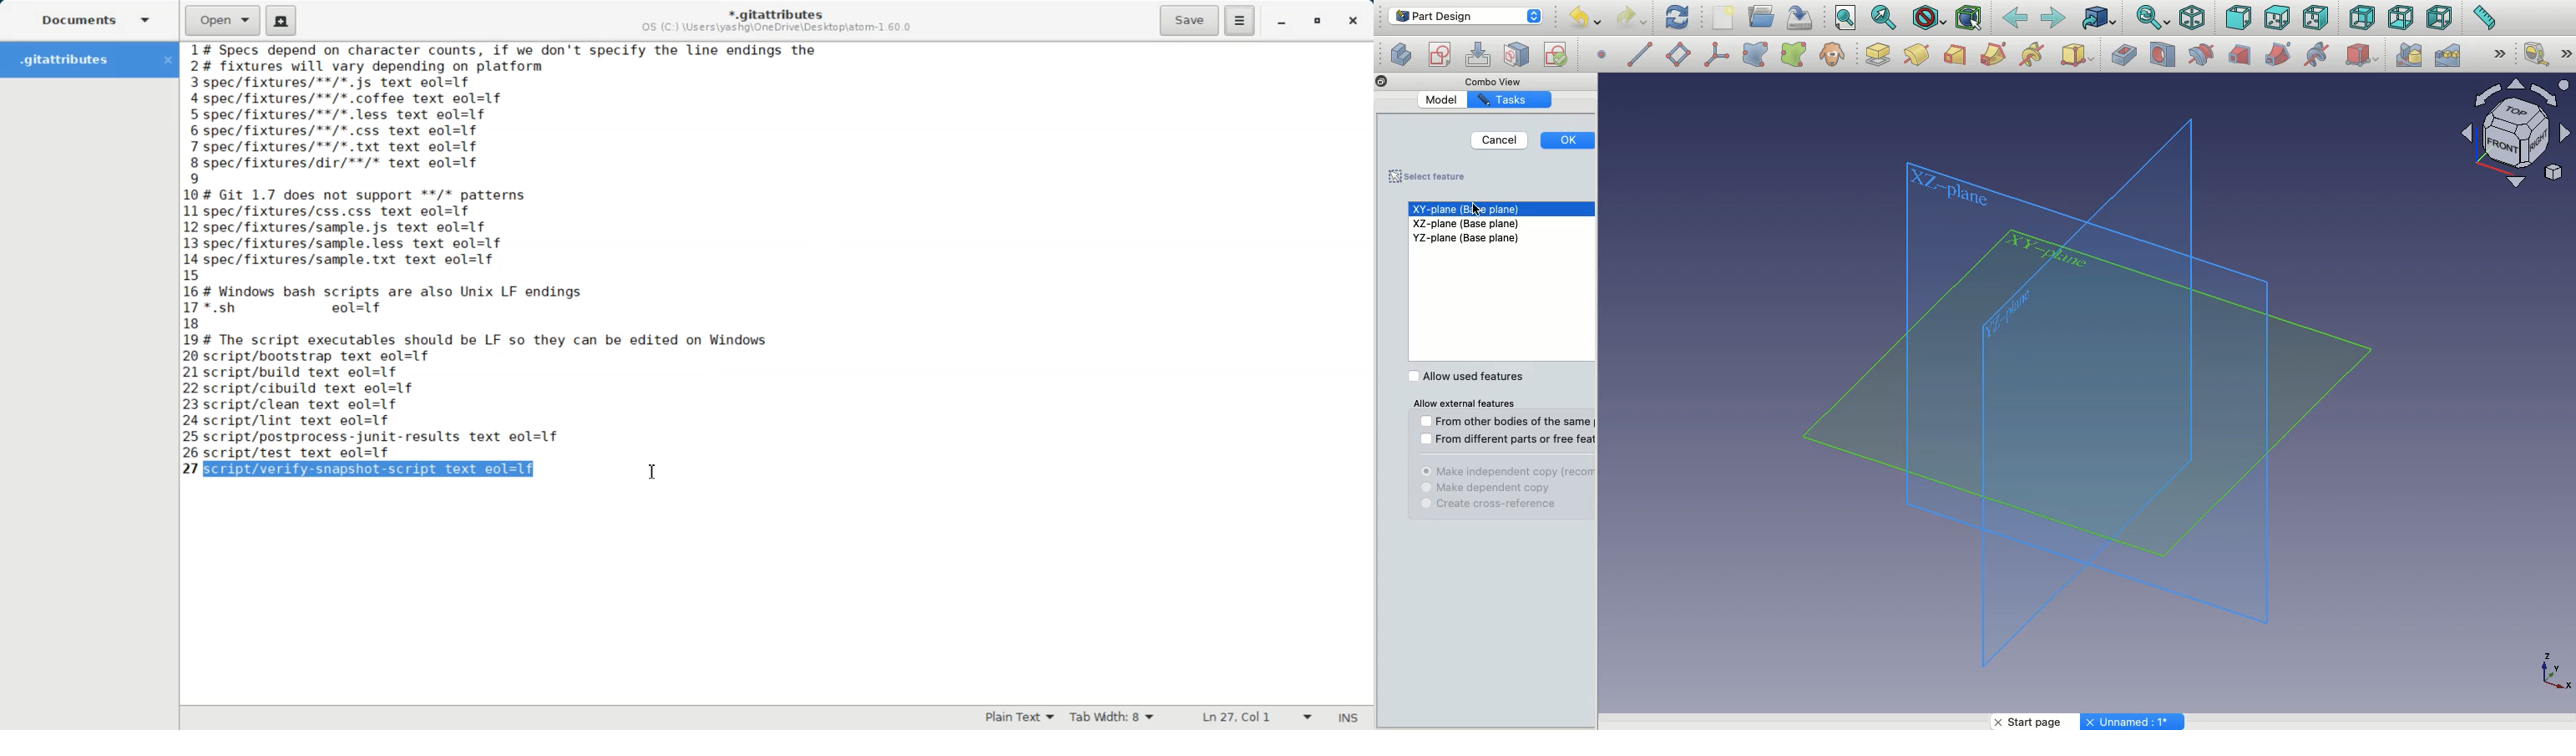 Image resolution: width=2576 pixels, height=756 pixels. I want to click on Refresh, so click(1677, 16).